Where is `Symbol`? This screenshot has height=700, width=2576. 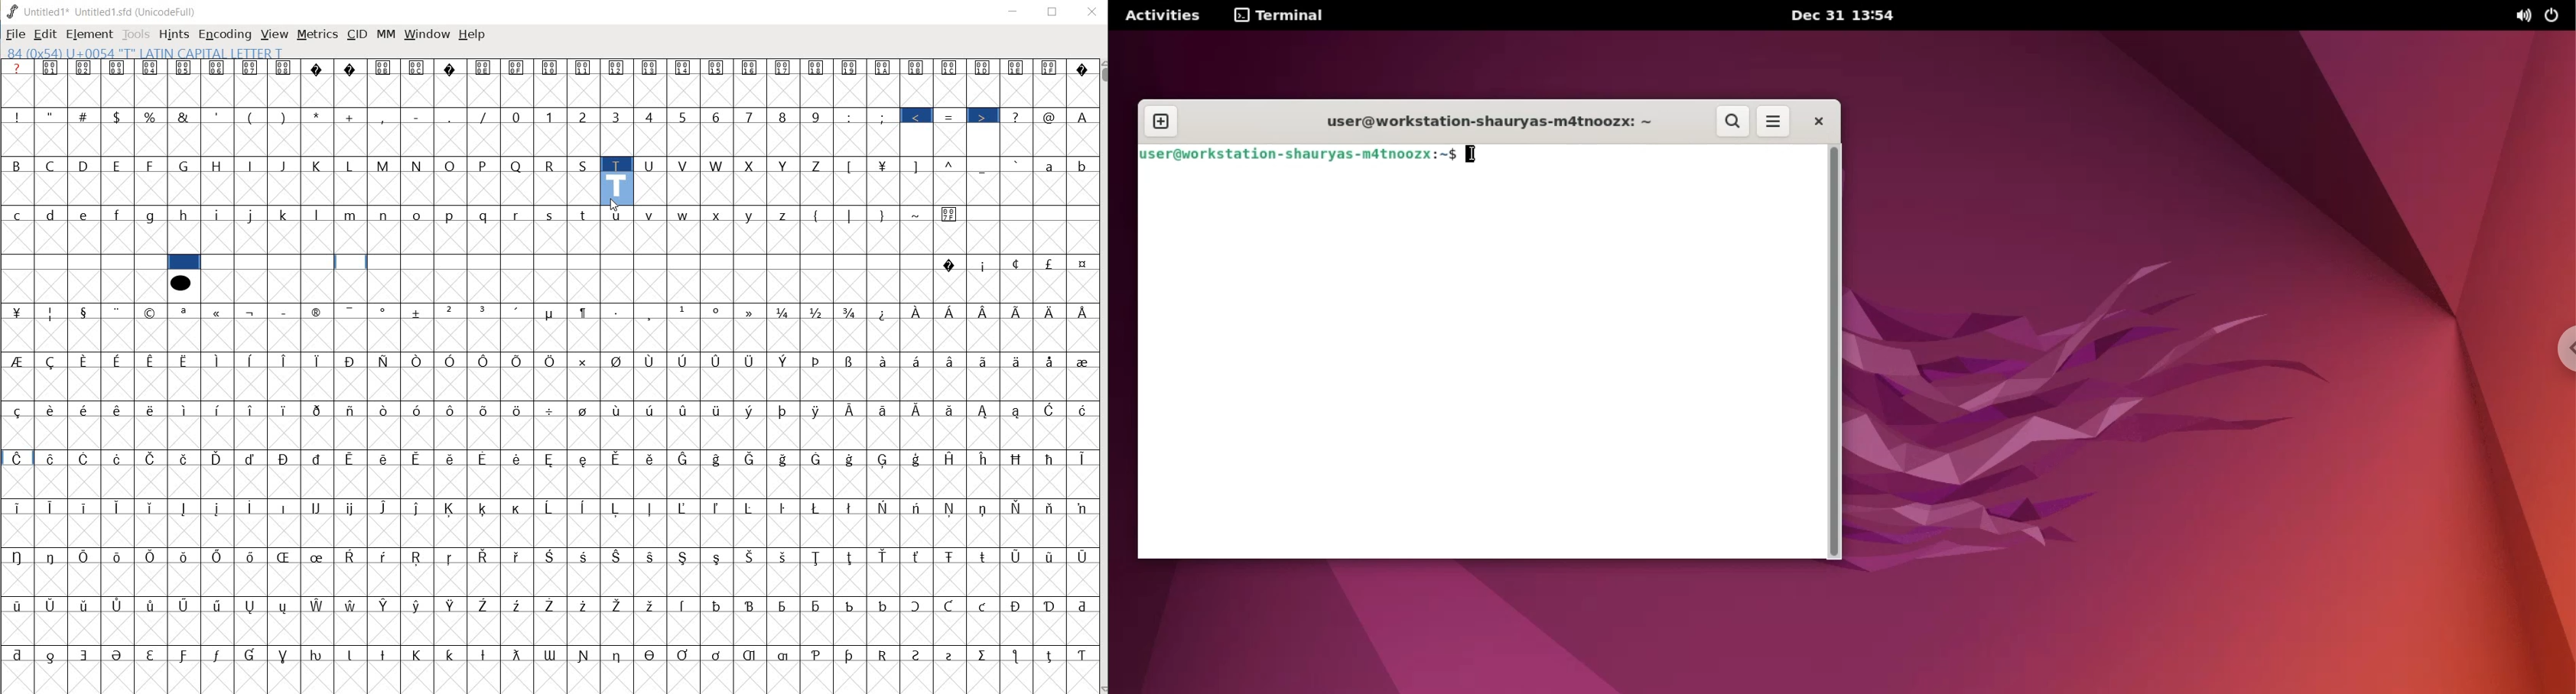
Symbol is located at coordinates (1019, 606).